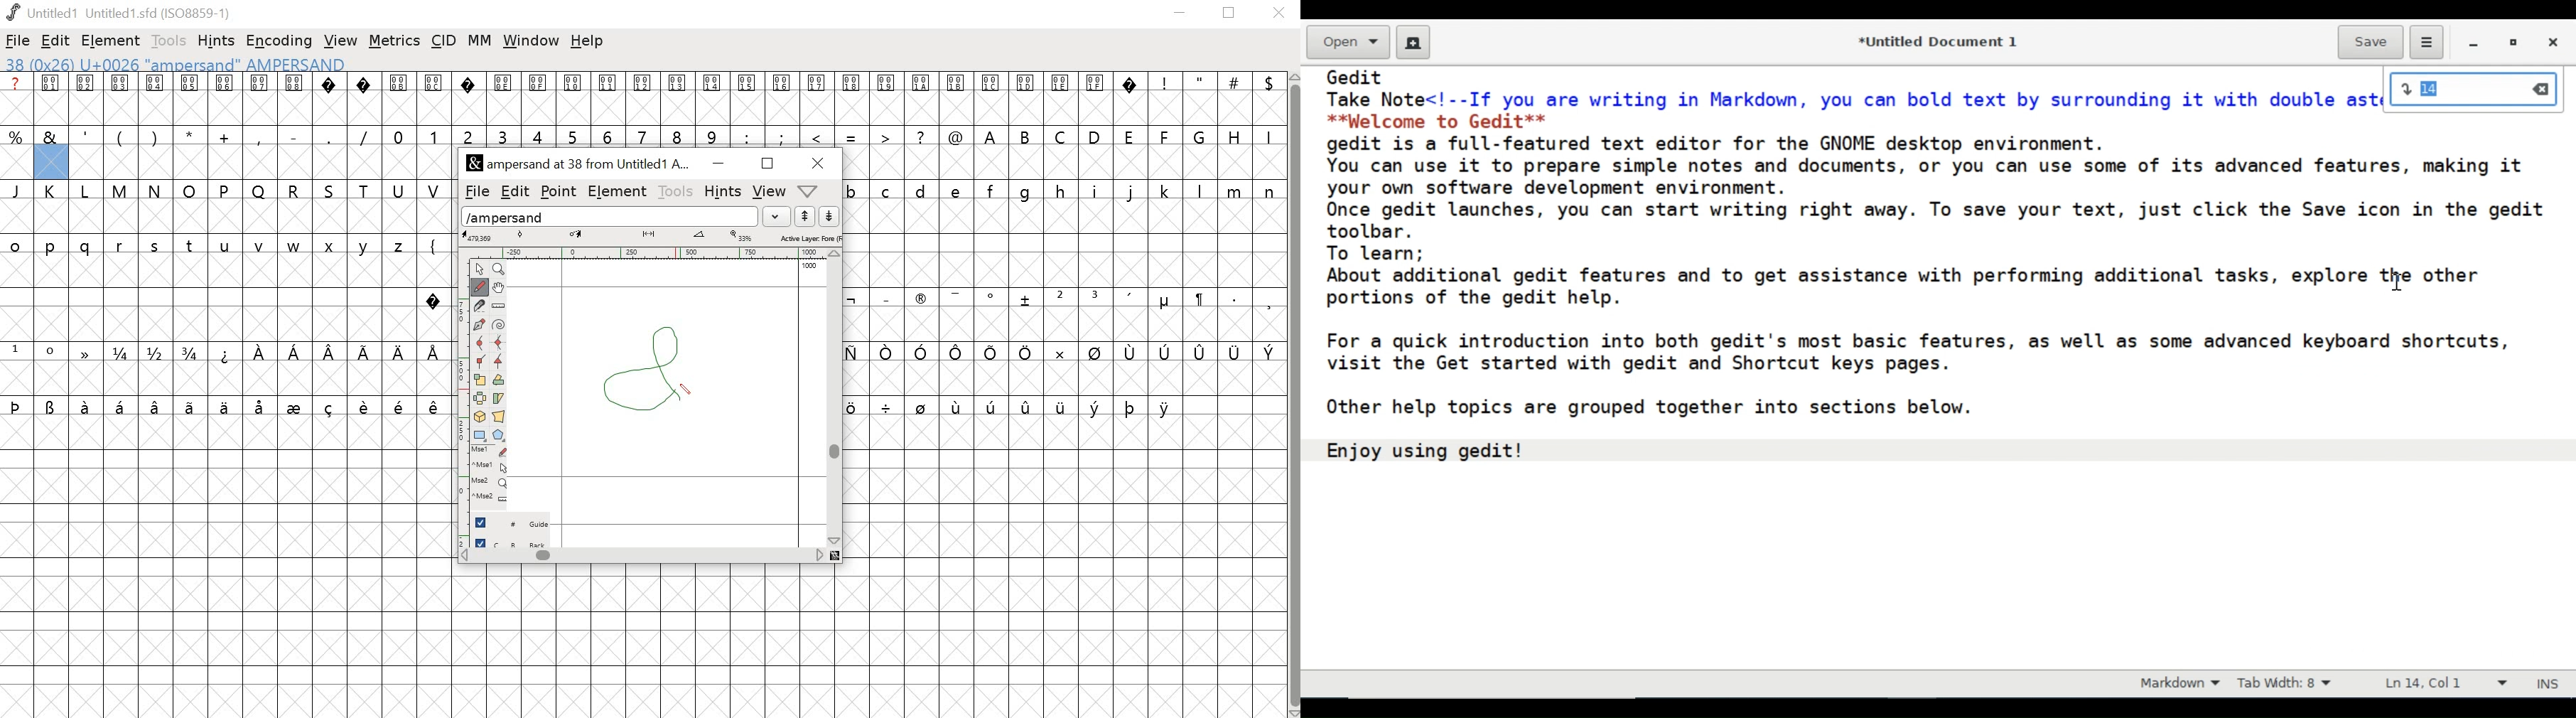  I want to click on E, so click(1130, 135).